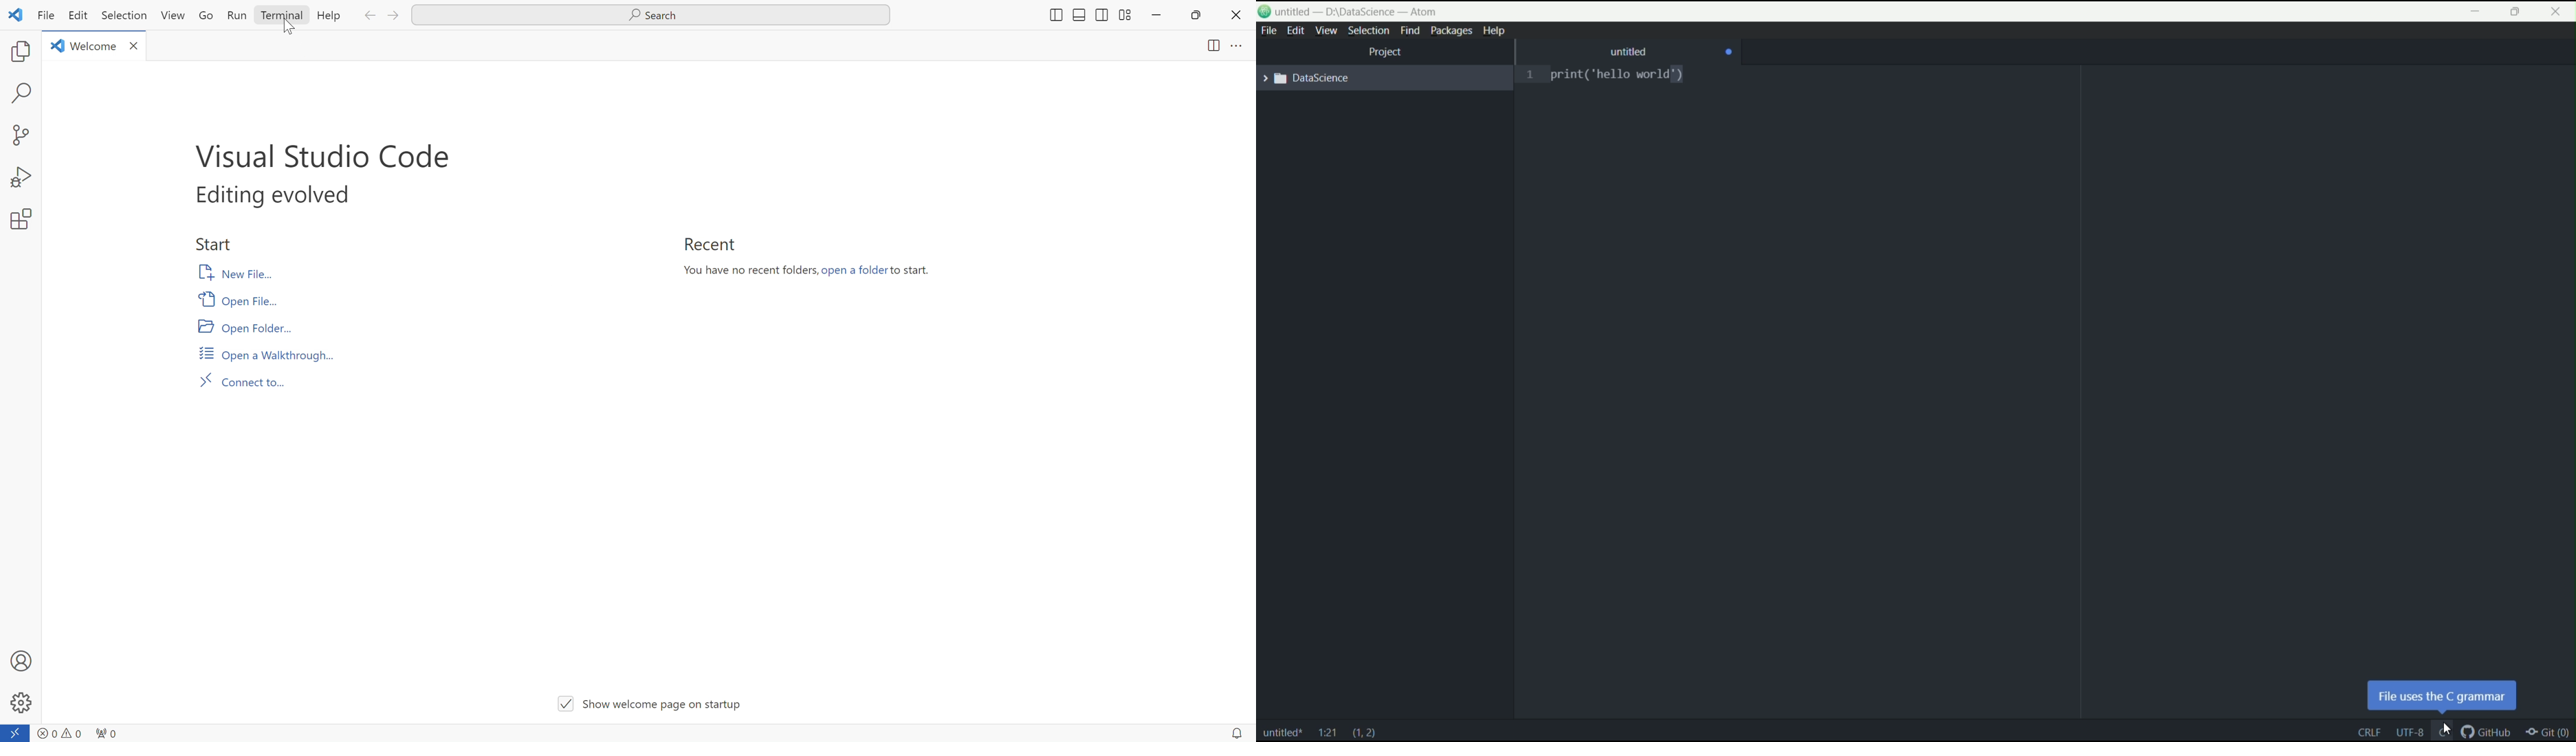 Image resolution: width=2576 pixels, height=756 pixels. What do you see at coordinates (2441, 732) in the screenshot?
I see `language` at bounding box center [2441, 732].